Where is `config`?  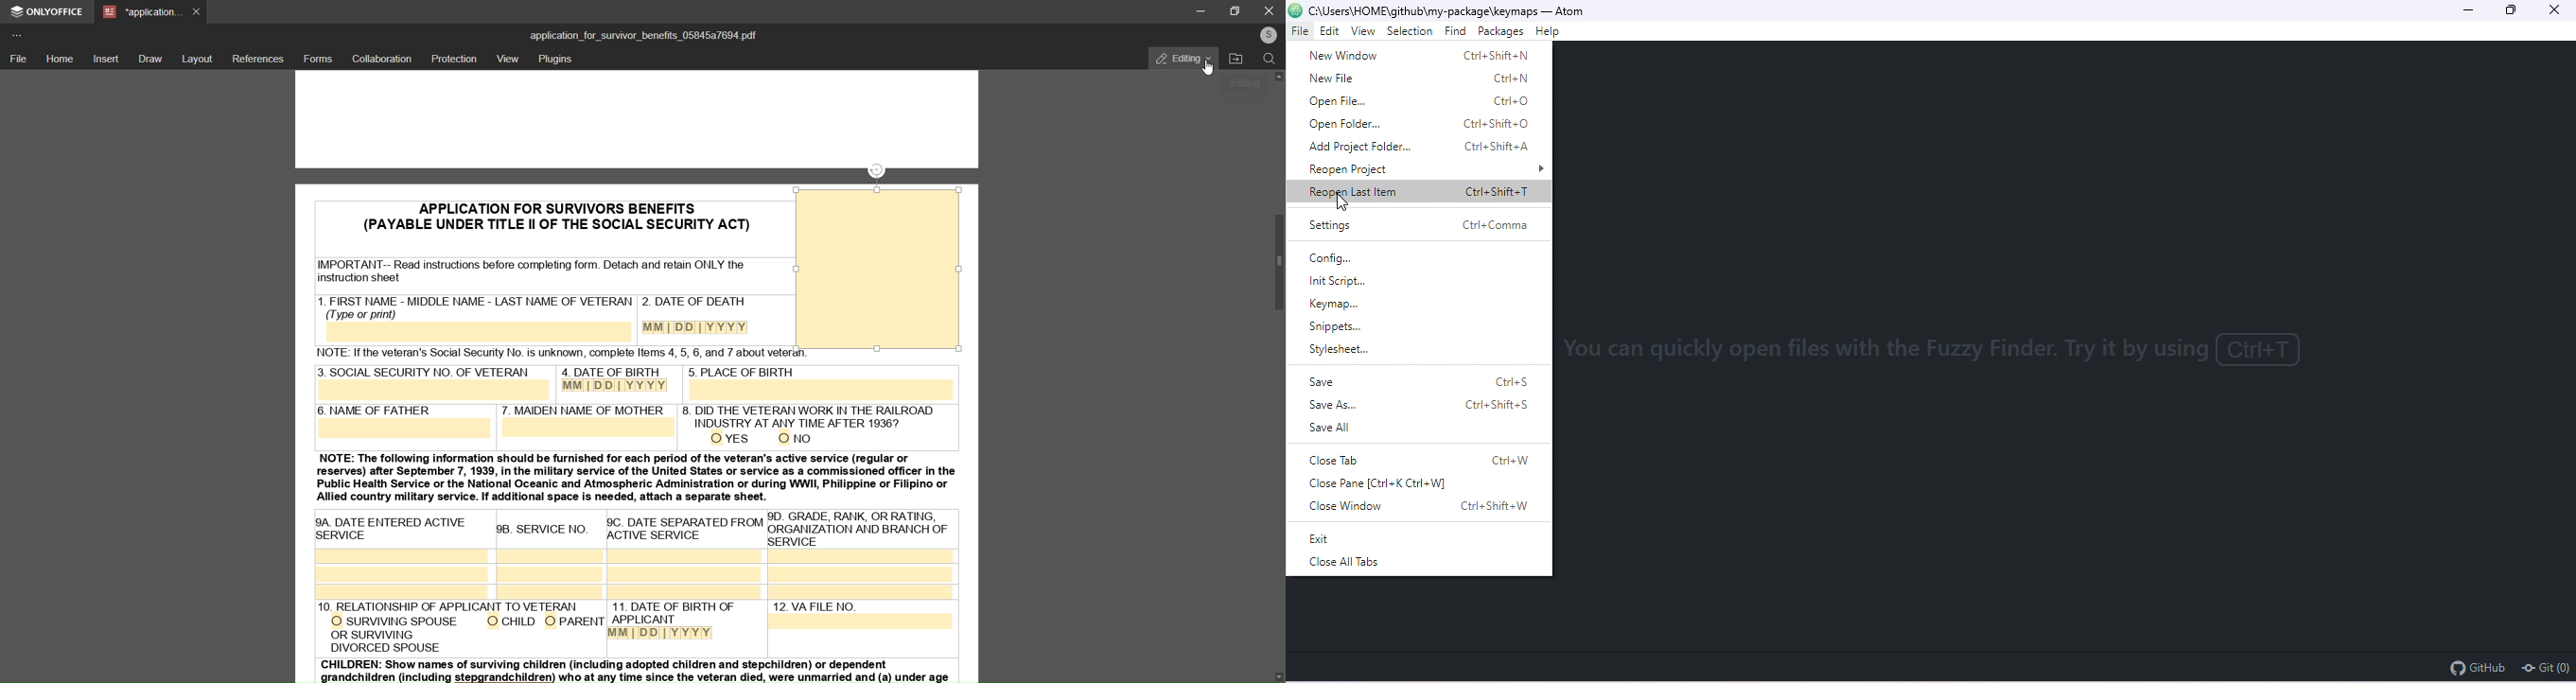
config is located at coordinates (1358, 257).